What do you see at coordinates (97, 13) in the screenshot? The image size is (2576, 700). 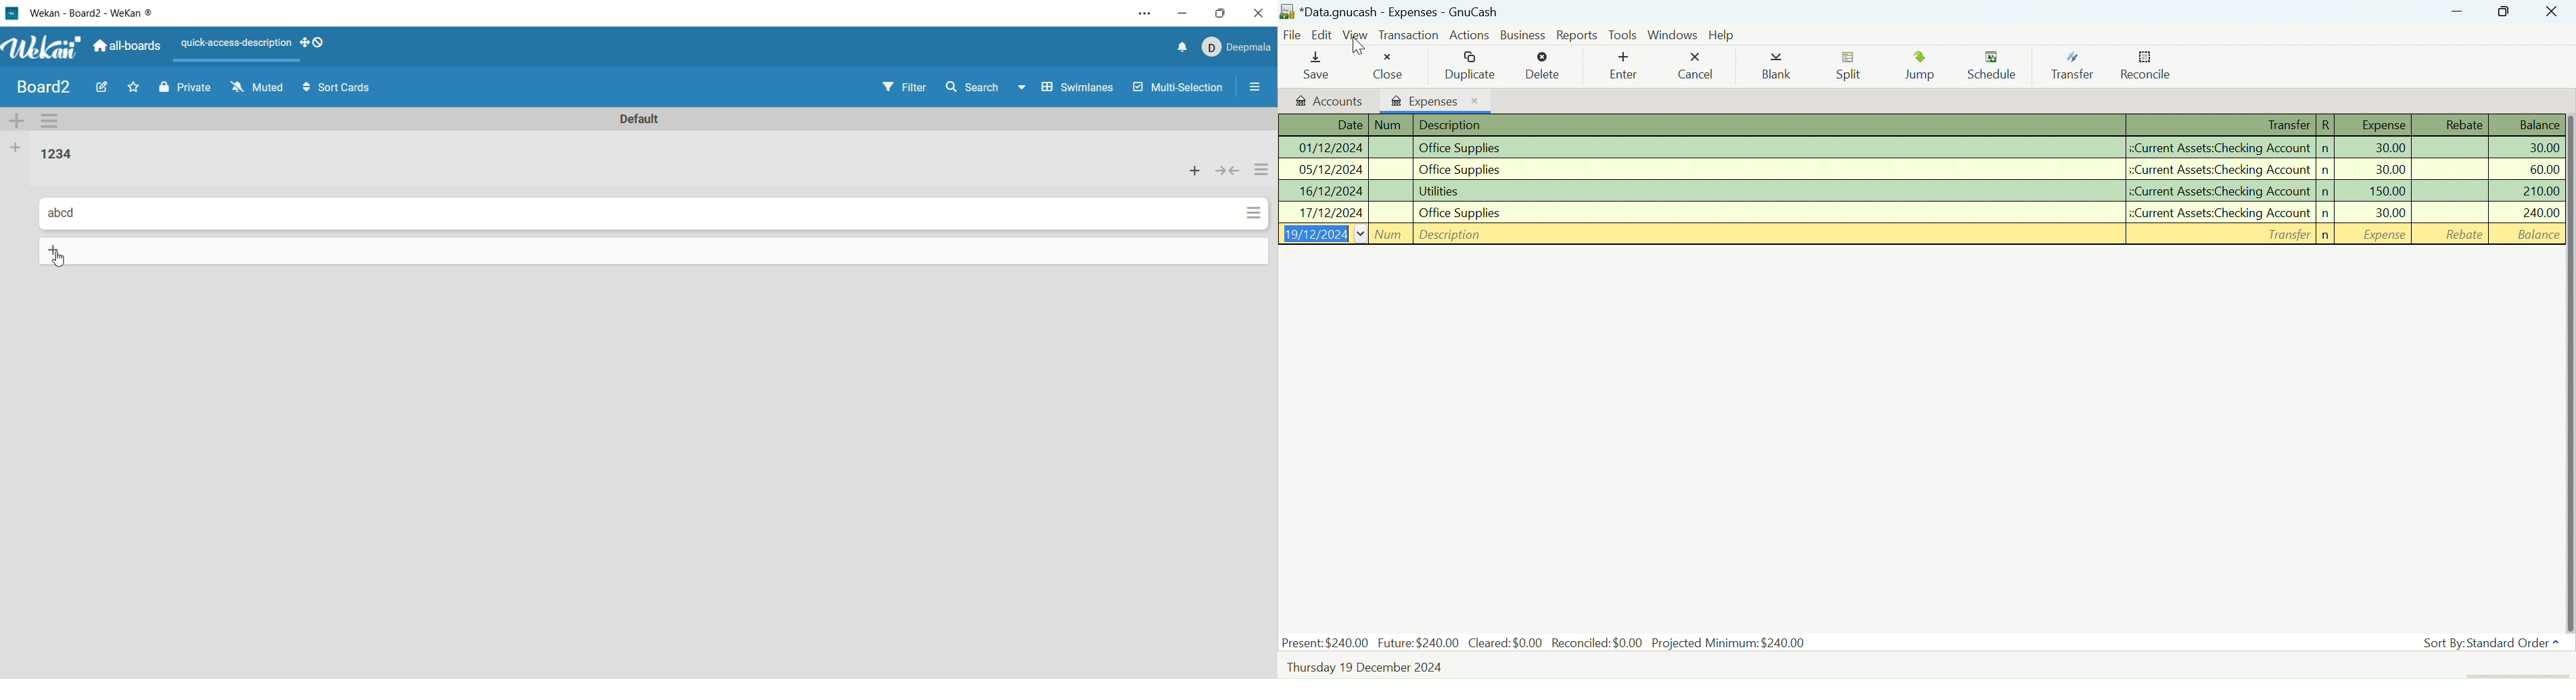 I see `wekan-wekan` at bounding box center [97, 13].